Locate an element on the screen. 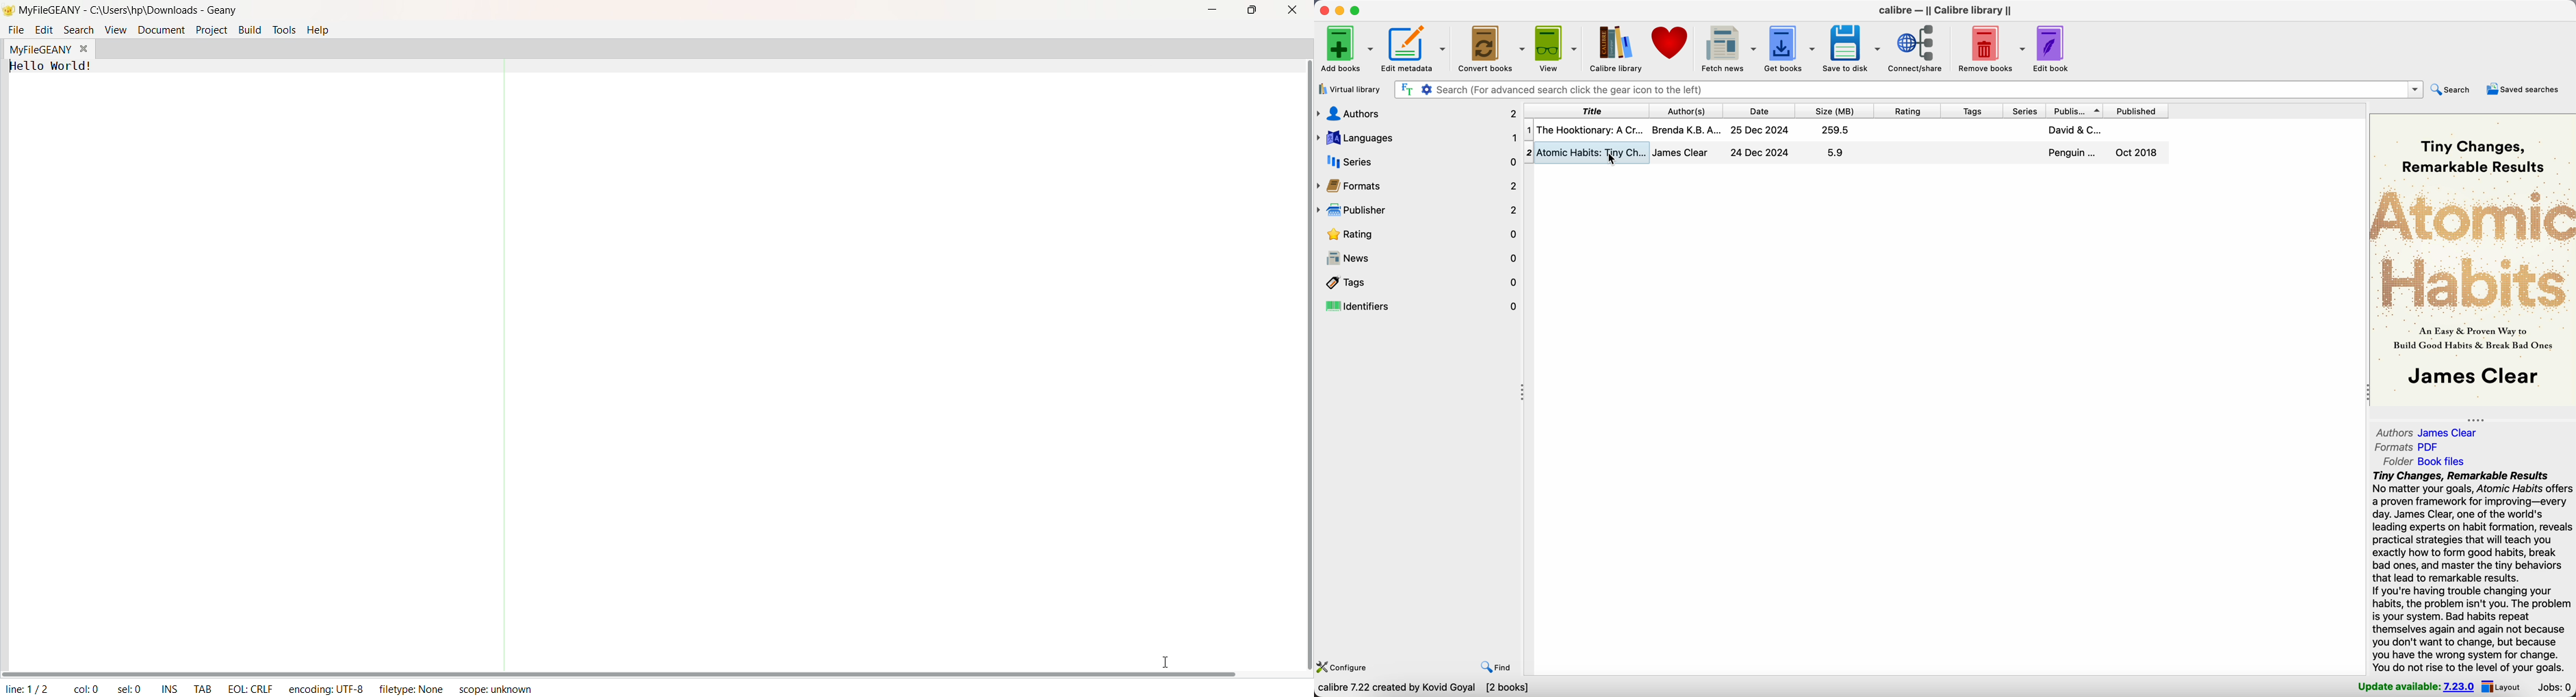  edit book is located at coordinates (2053, 49).